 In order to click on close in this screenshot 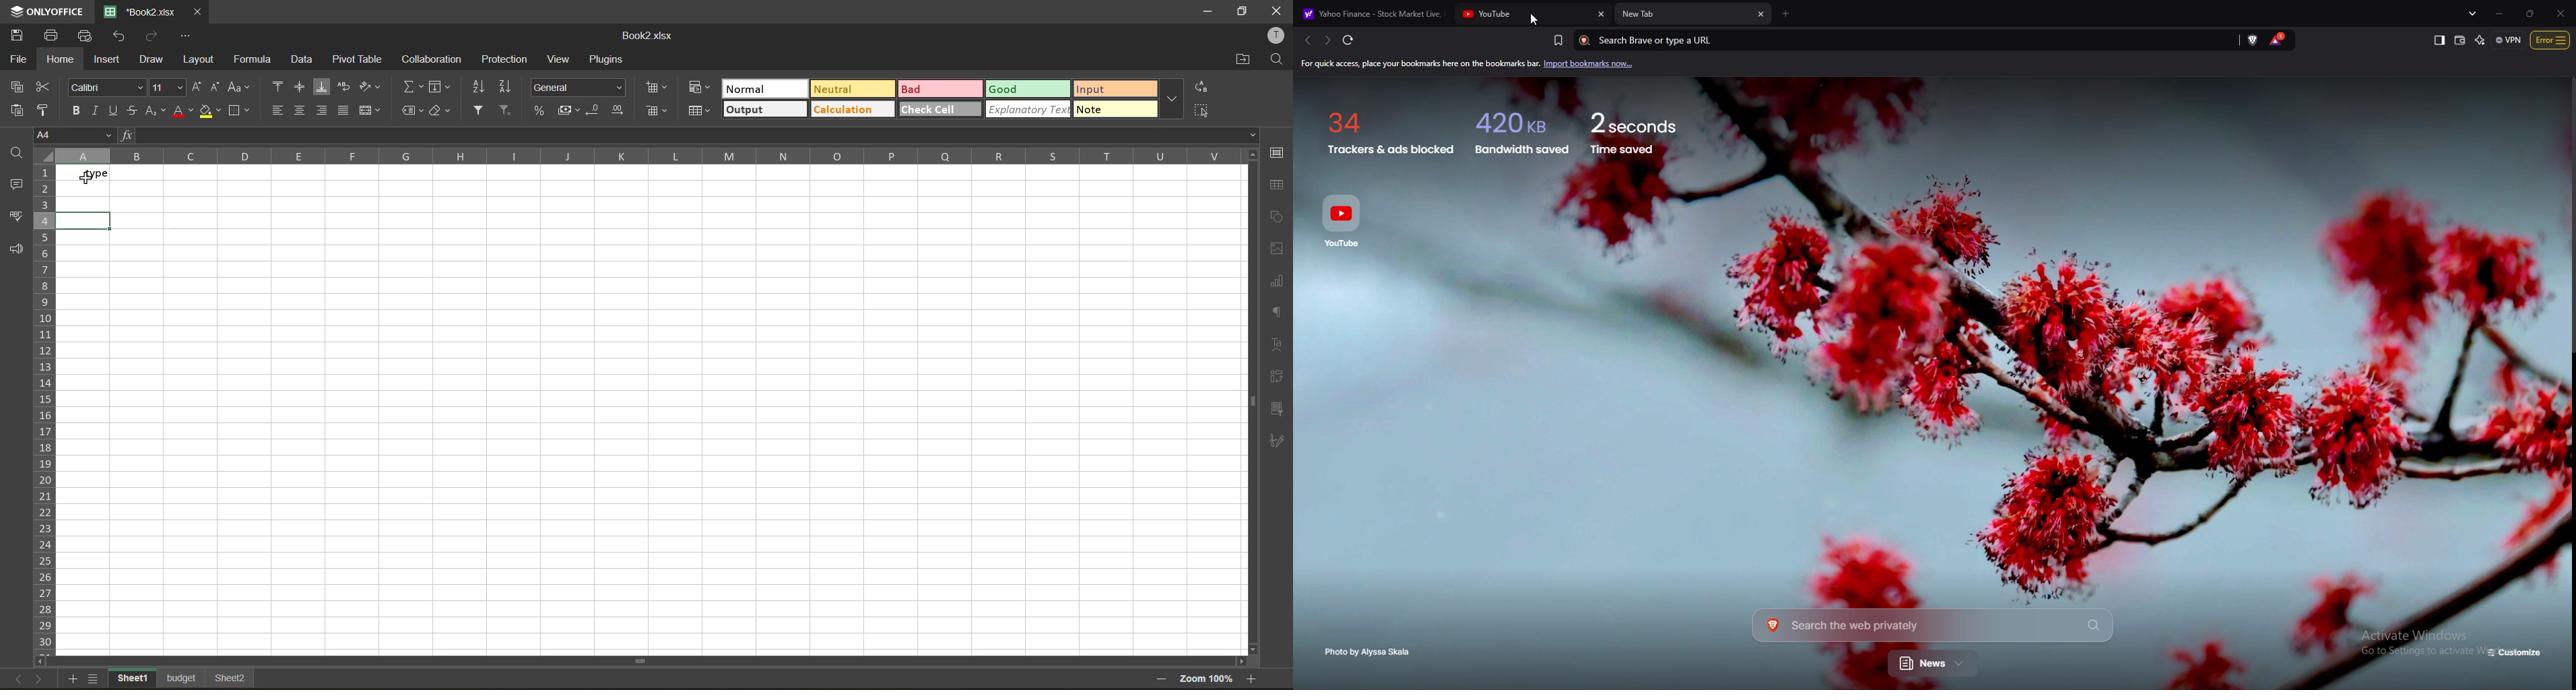, I will do `click(2561, 13)`.